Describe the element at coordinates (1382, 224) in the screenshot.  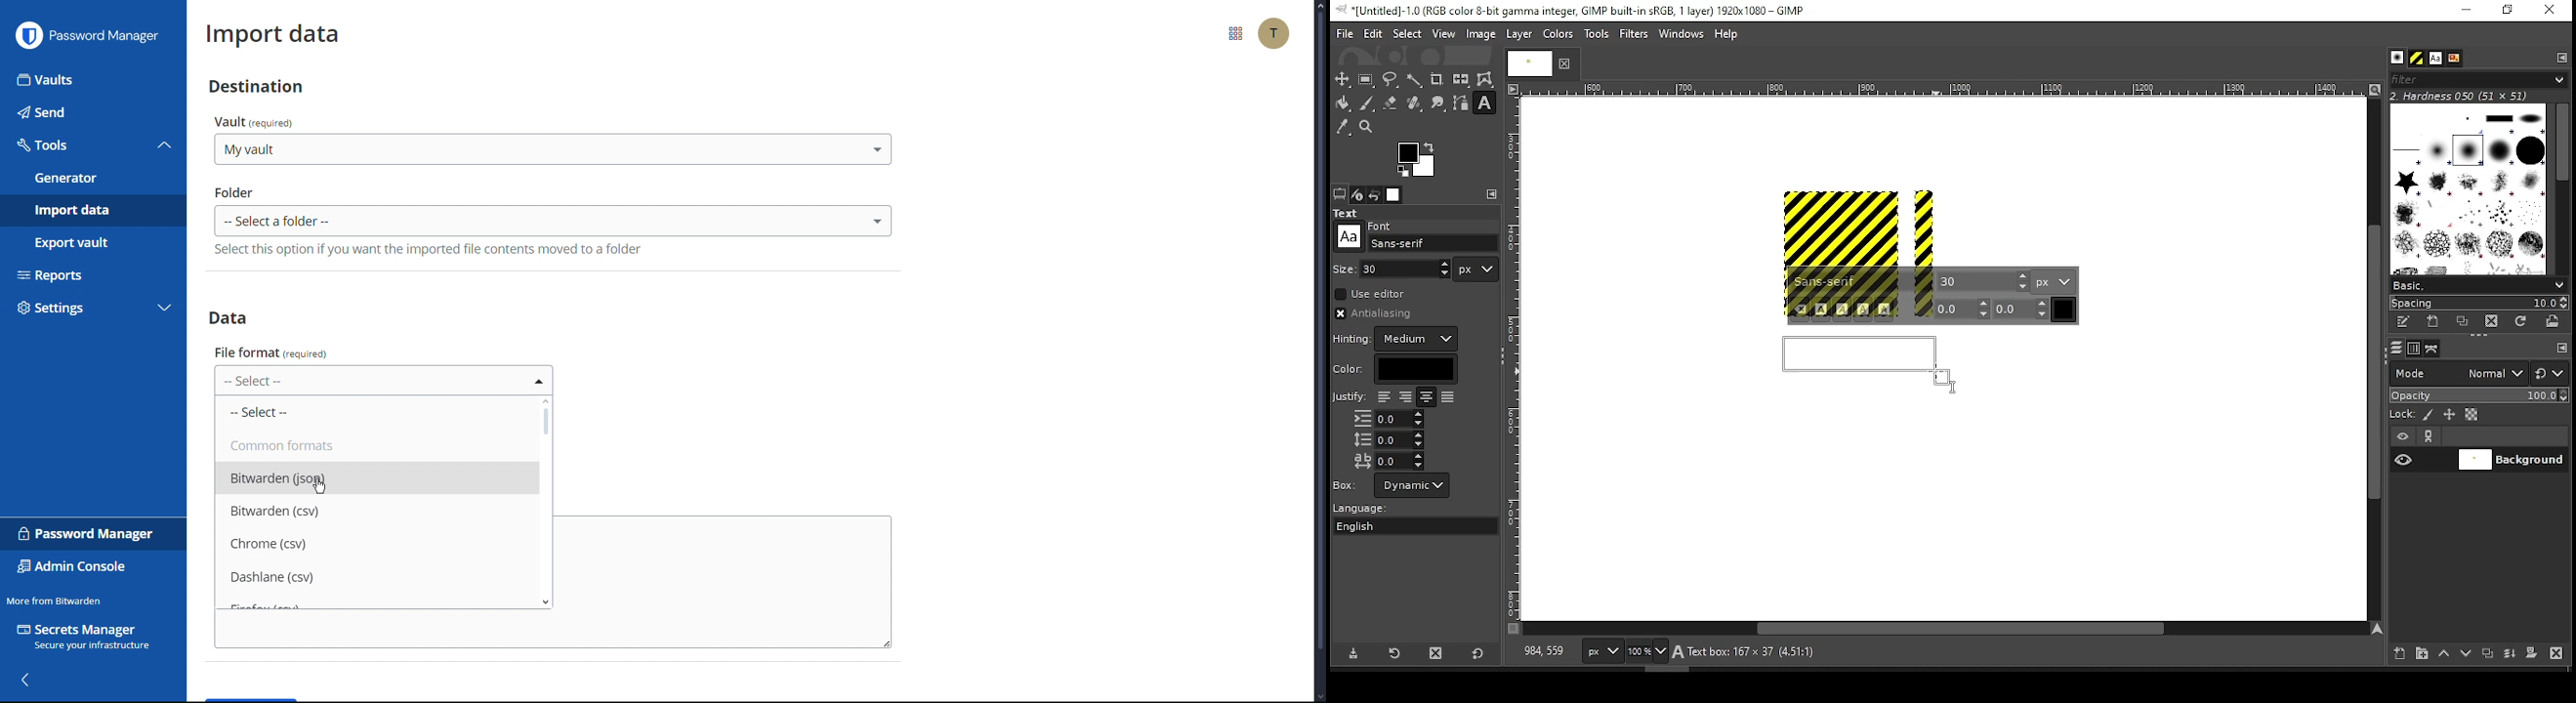
I see `` at that location.